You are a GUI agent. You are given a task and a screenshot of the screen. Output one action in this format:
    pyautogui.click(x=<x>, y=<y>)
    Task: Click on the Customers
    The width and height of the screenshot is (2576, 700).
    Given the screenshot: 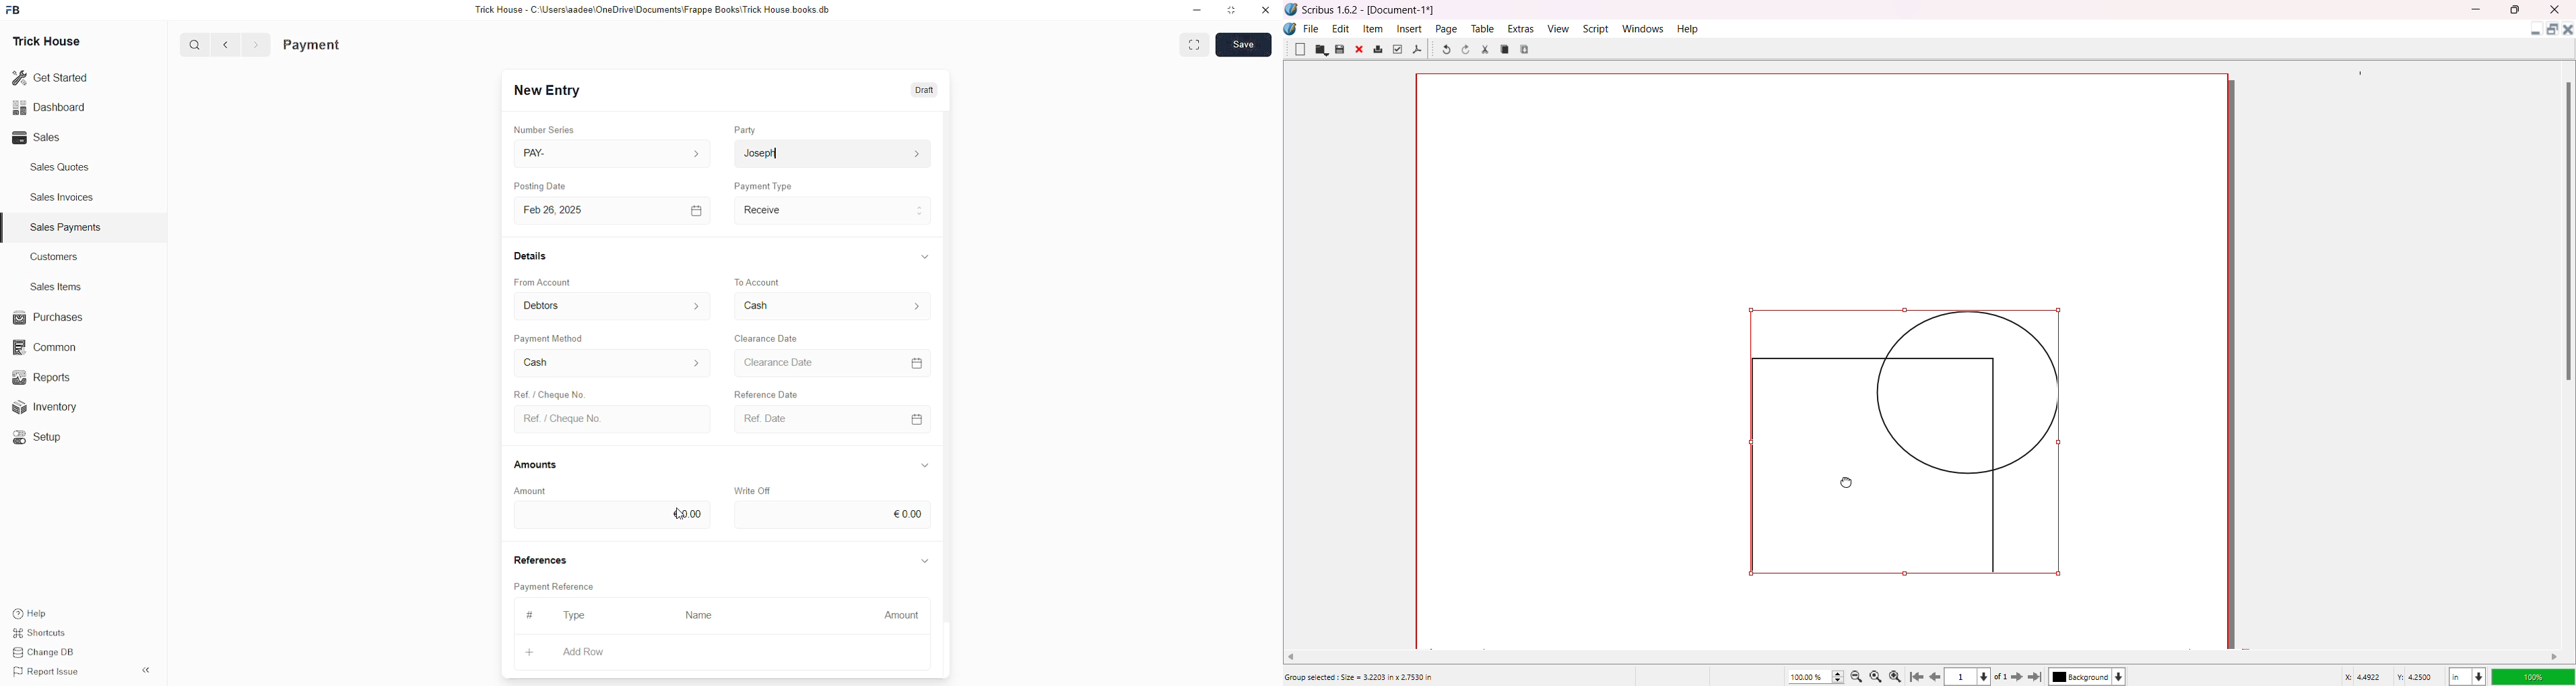 What is the action you would take?
    pyautogui.click(x=58, y=256)
    